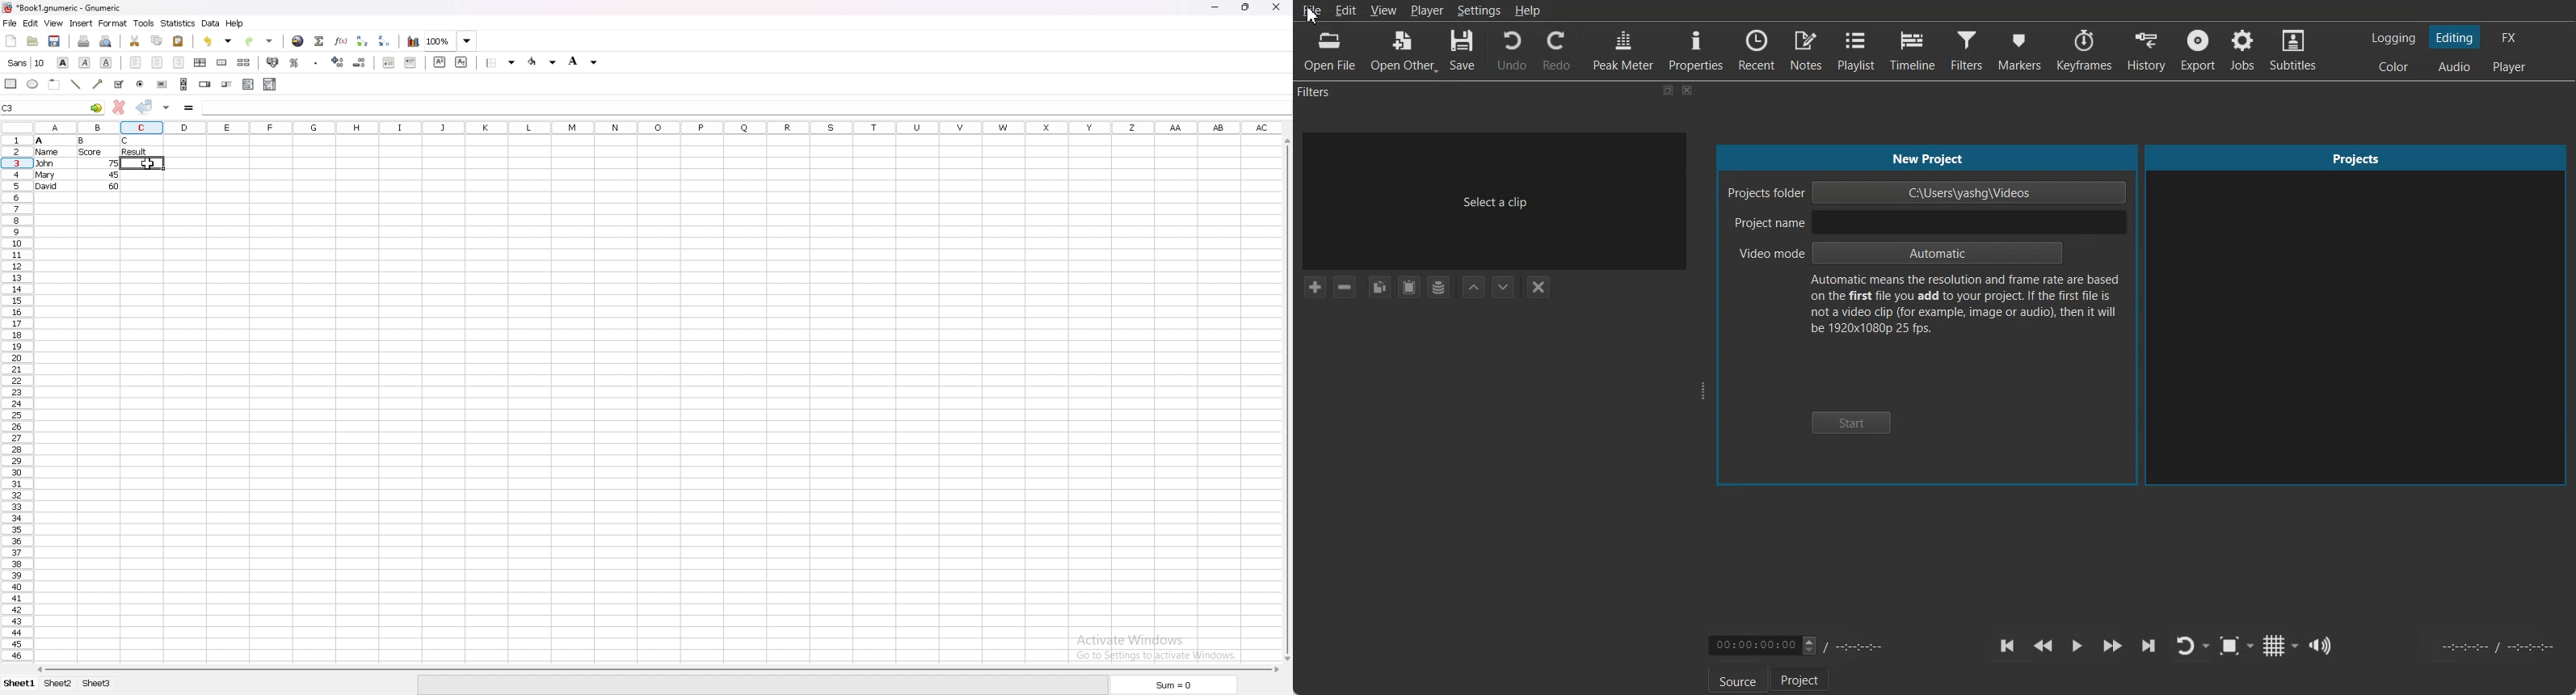  What do you see at coordinates (113, 174) in the screenshot?
I see `45` at bounding box center [113, 174].